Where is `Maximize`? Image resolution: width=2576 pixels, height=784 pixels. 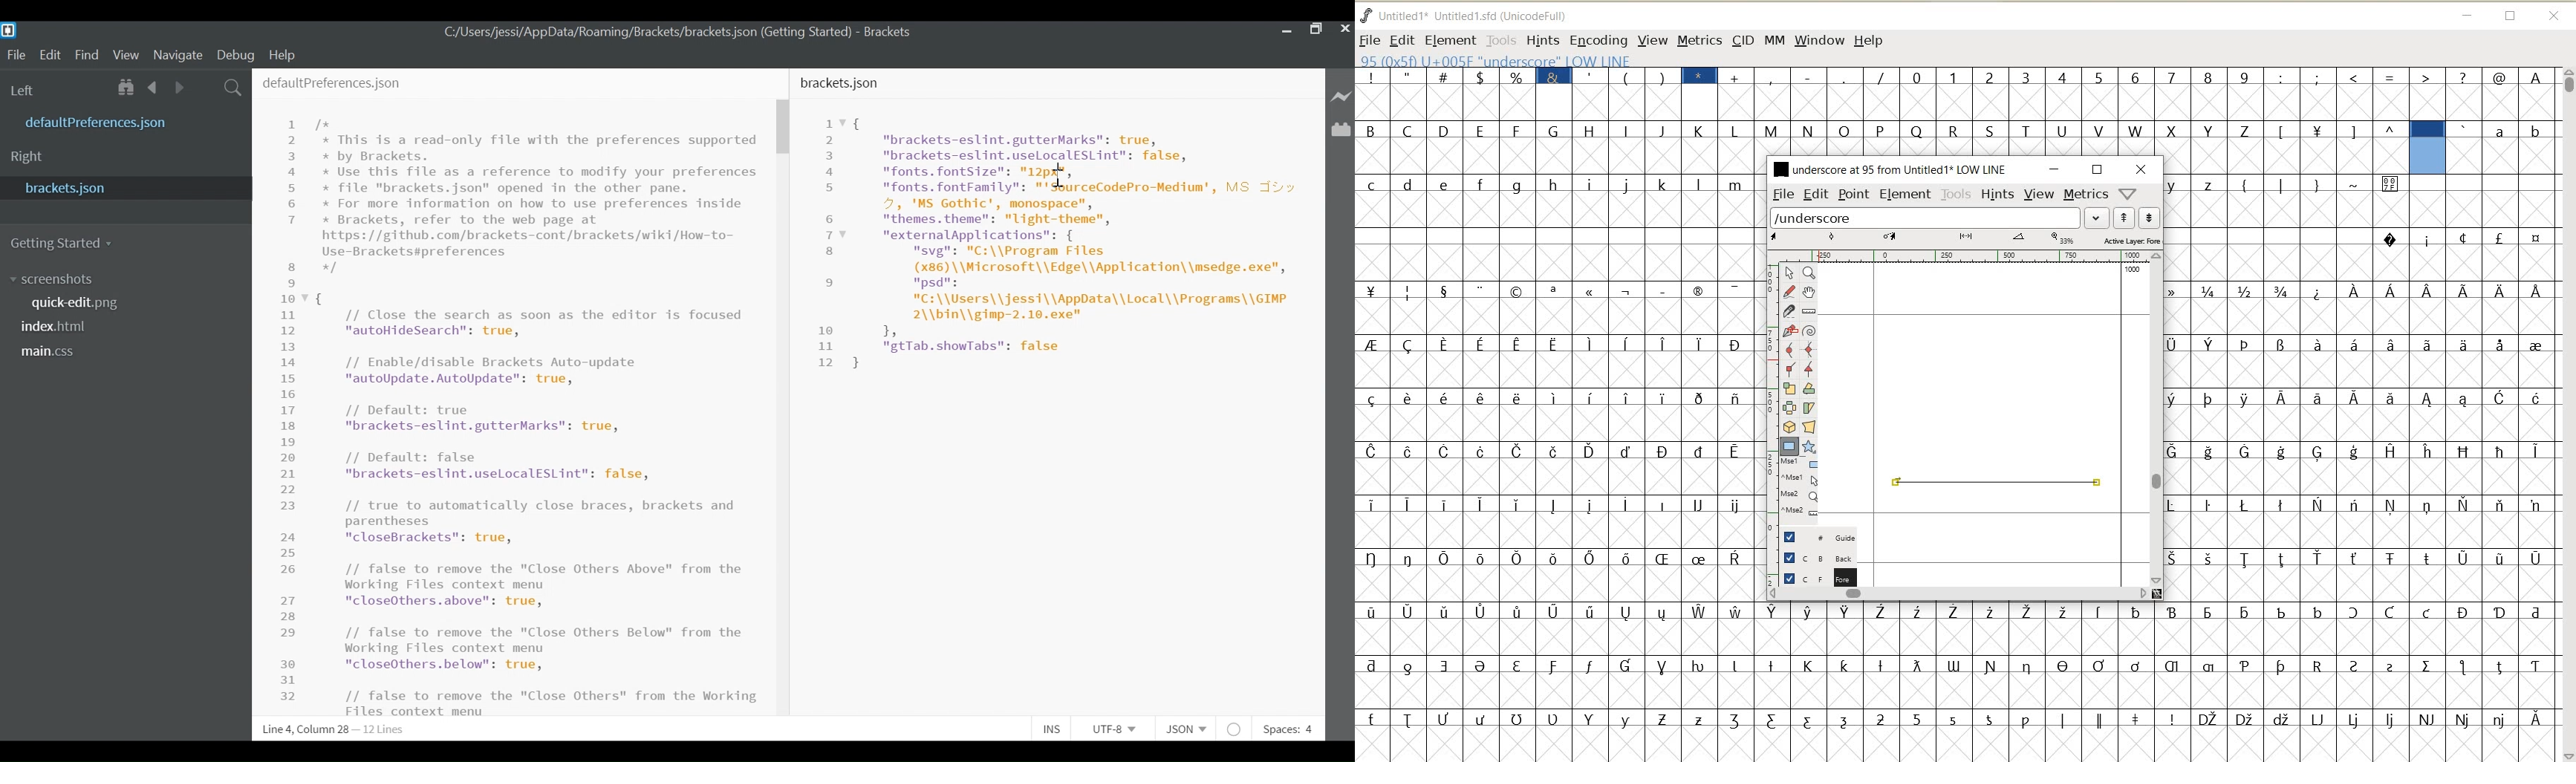 Maximize is located at coordinates (1315, 31).